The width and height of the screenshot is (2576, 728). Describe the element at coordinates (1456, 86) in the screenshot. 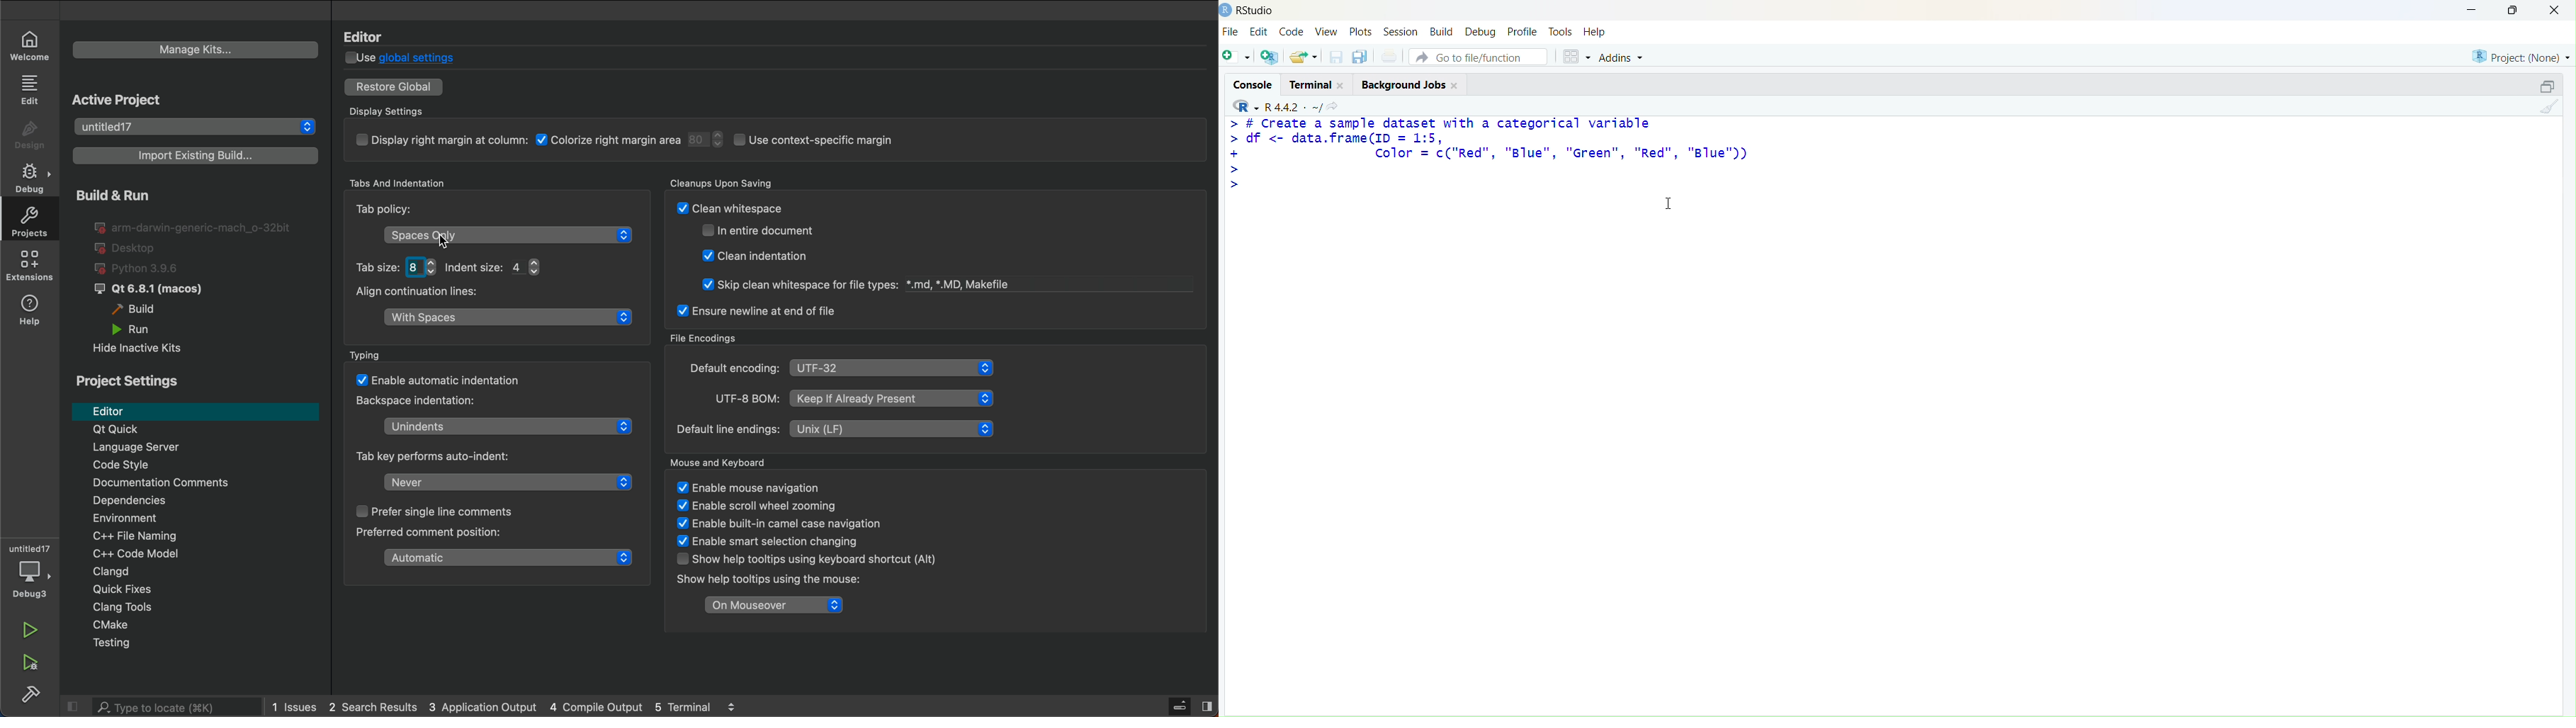

I see `close` at that location.